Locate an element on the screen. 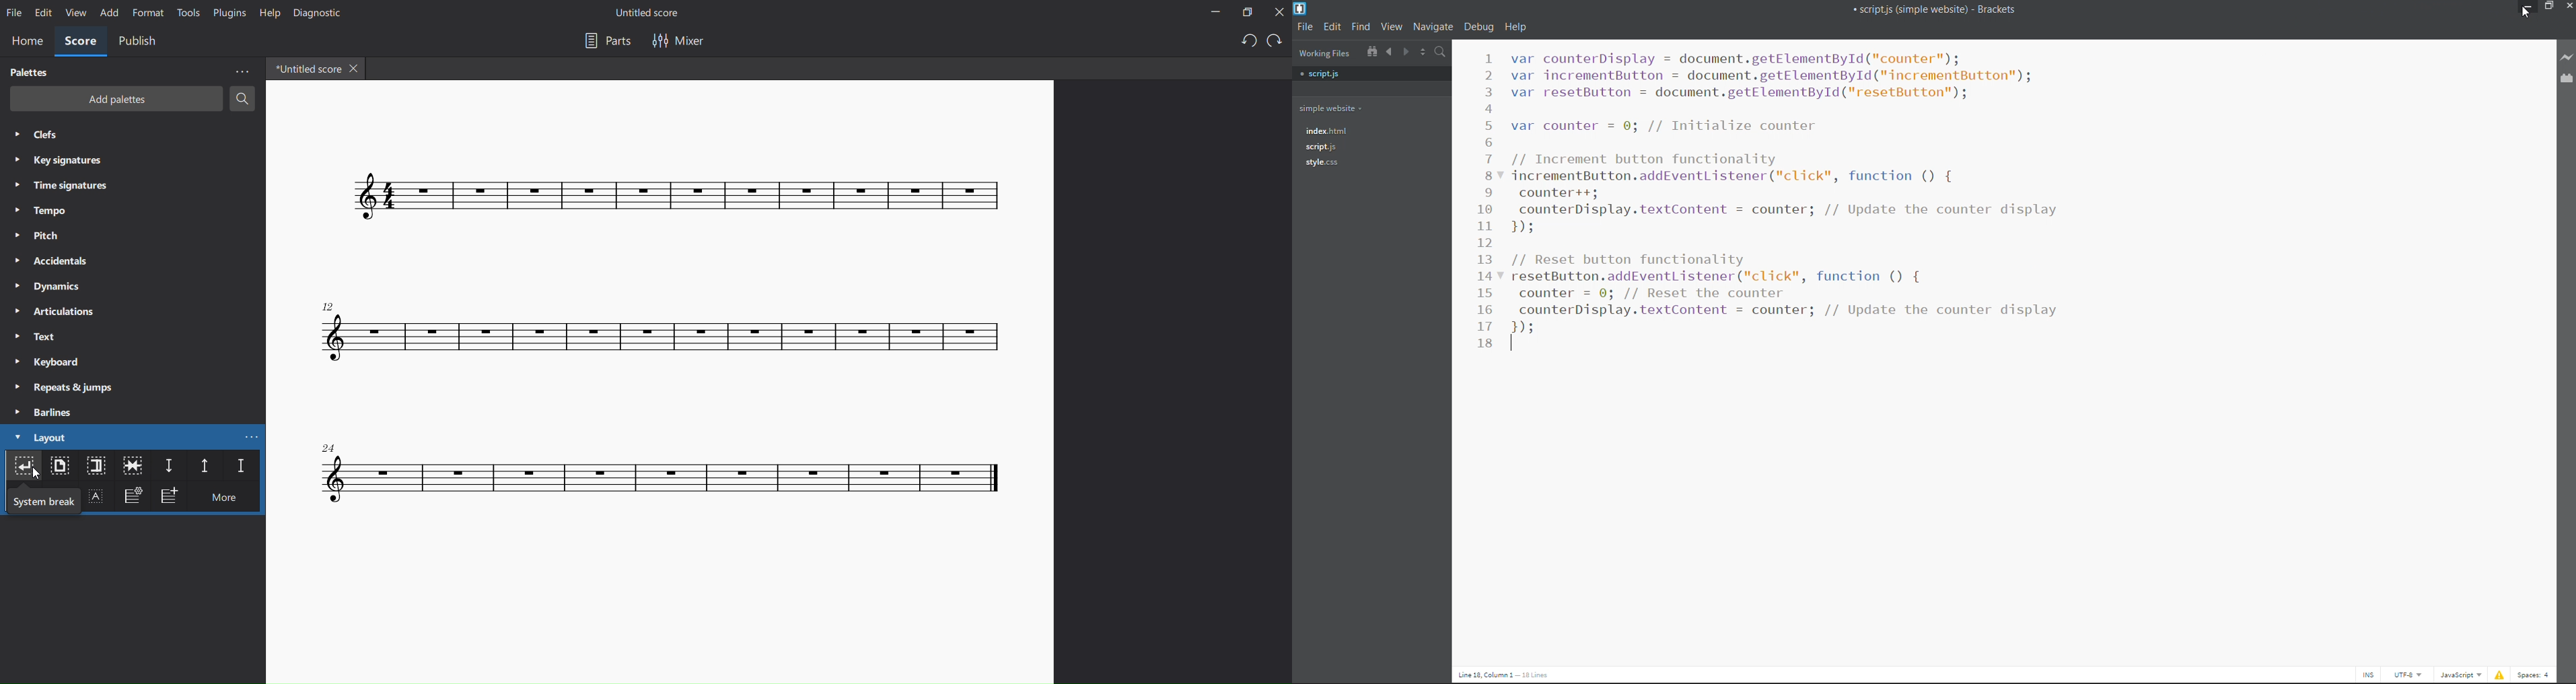 The height and width of the screenshot is (700, 2576). style.jss is located at coordinates (1334, 164).